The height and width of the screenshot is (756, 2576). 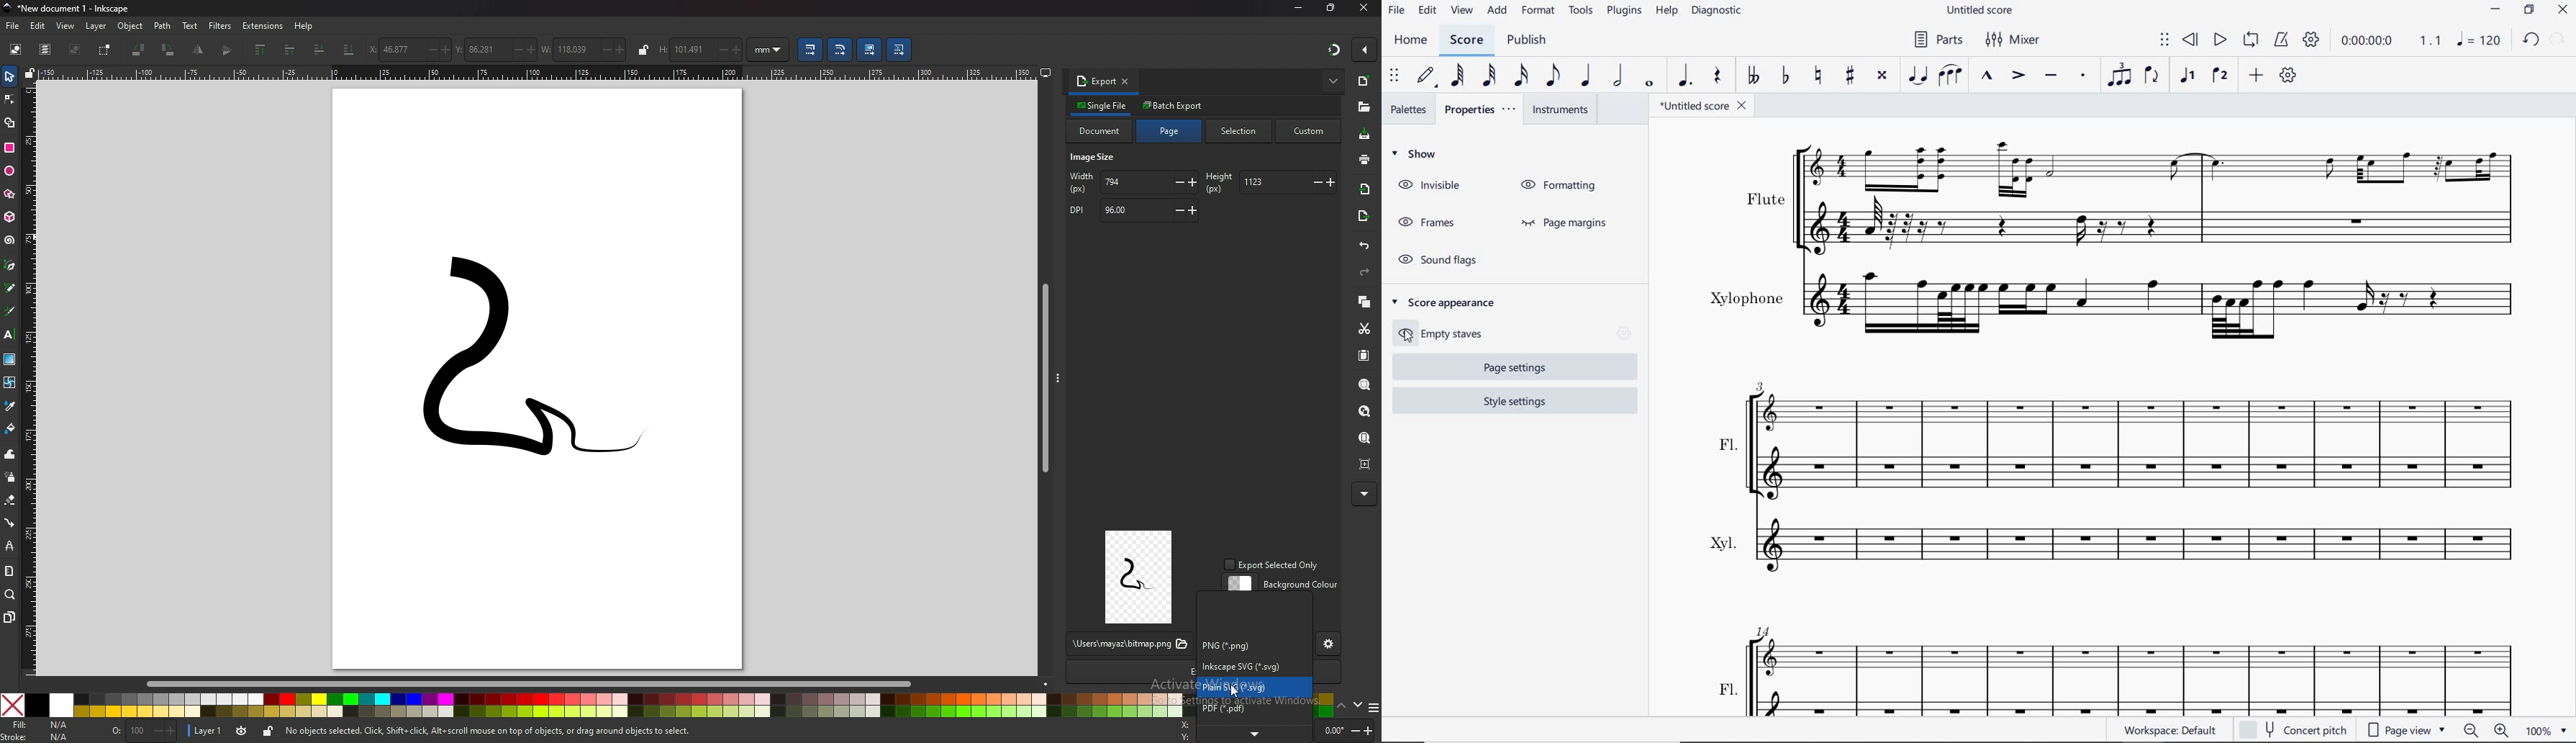 I want to click on lower selection to bottom, so click(x=349, y=49).